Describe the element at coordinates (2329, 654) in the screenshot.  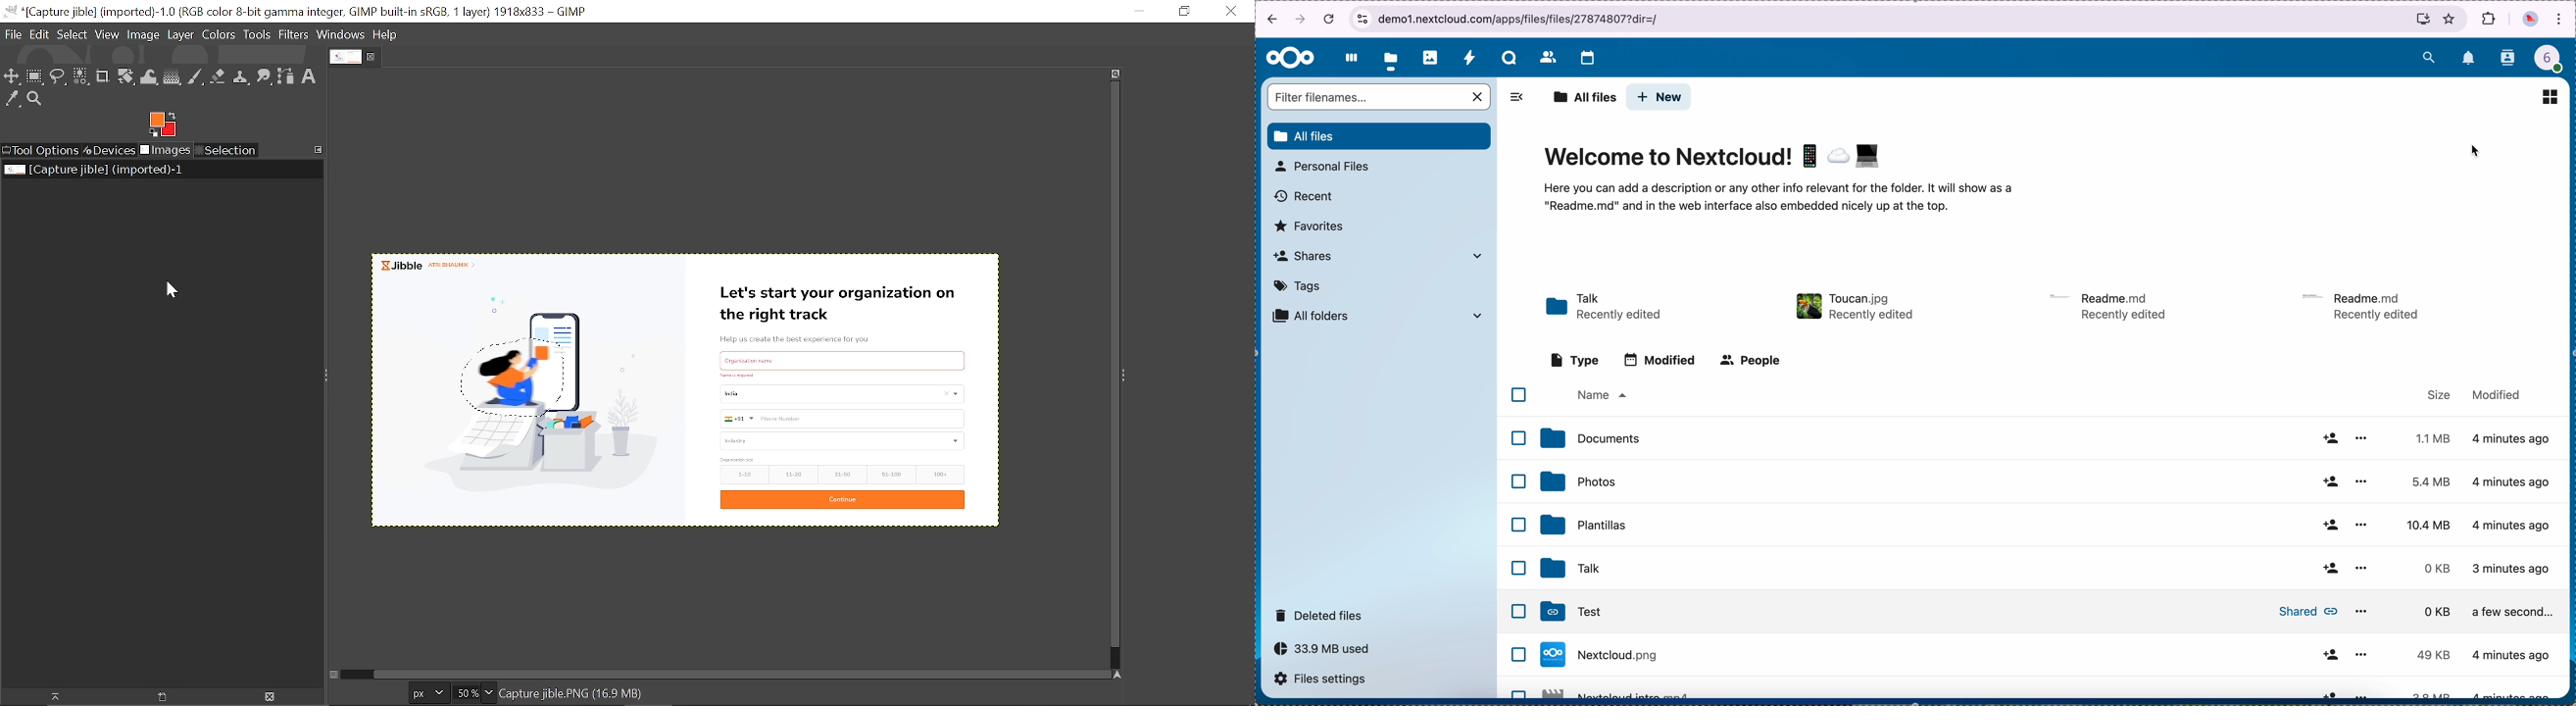
I see `share` at that location.